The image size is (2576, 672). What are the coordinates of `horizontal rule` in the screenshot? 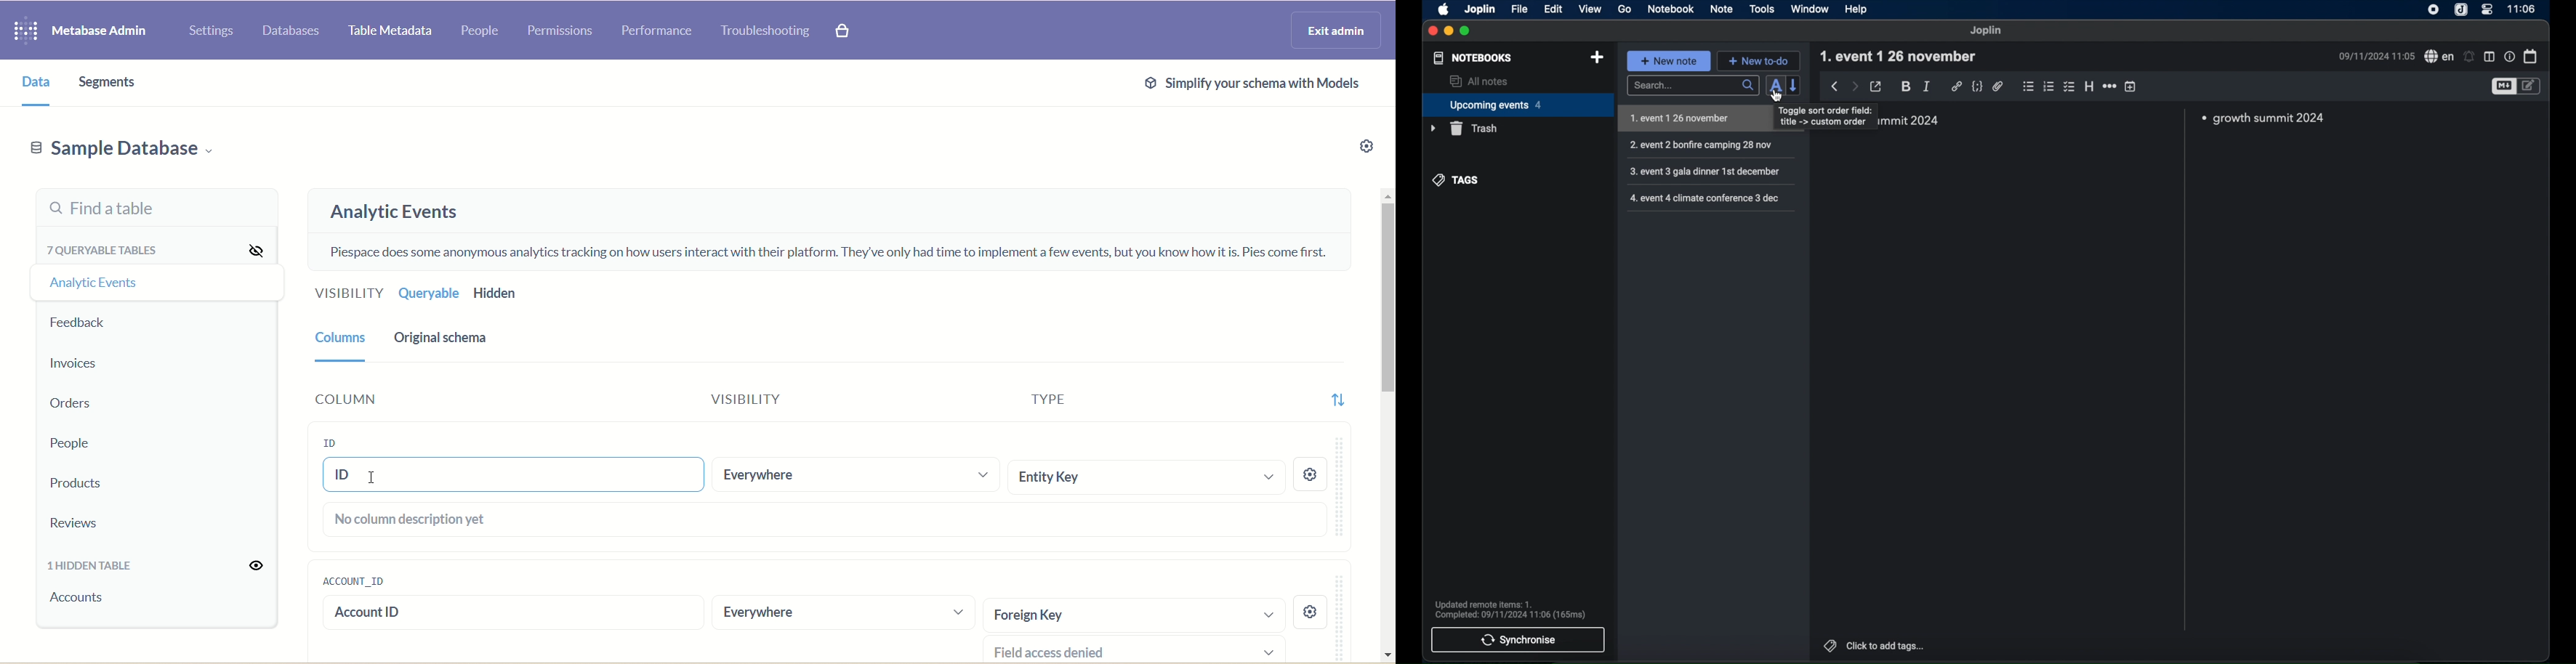 It's located at (2110, 86).